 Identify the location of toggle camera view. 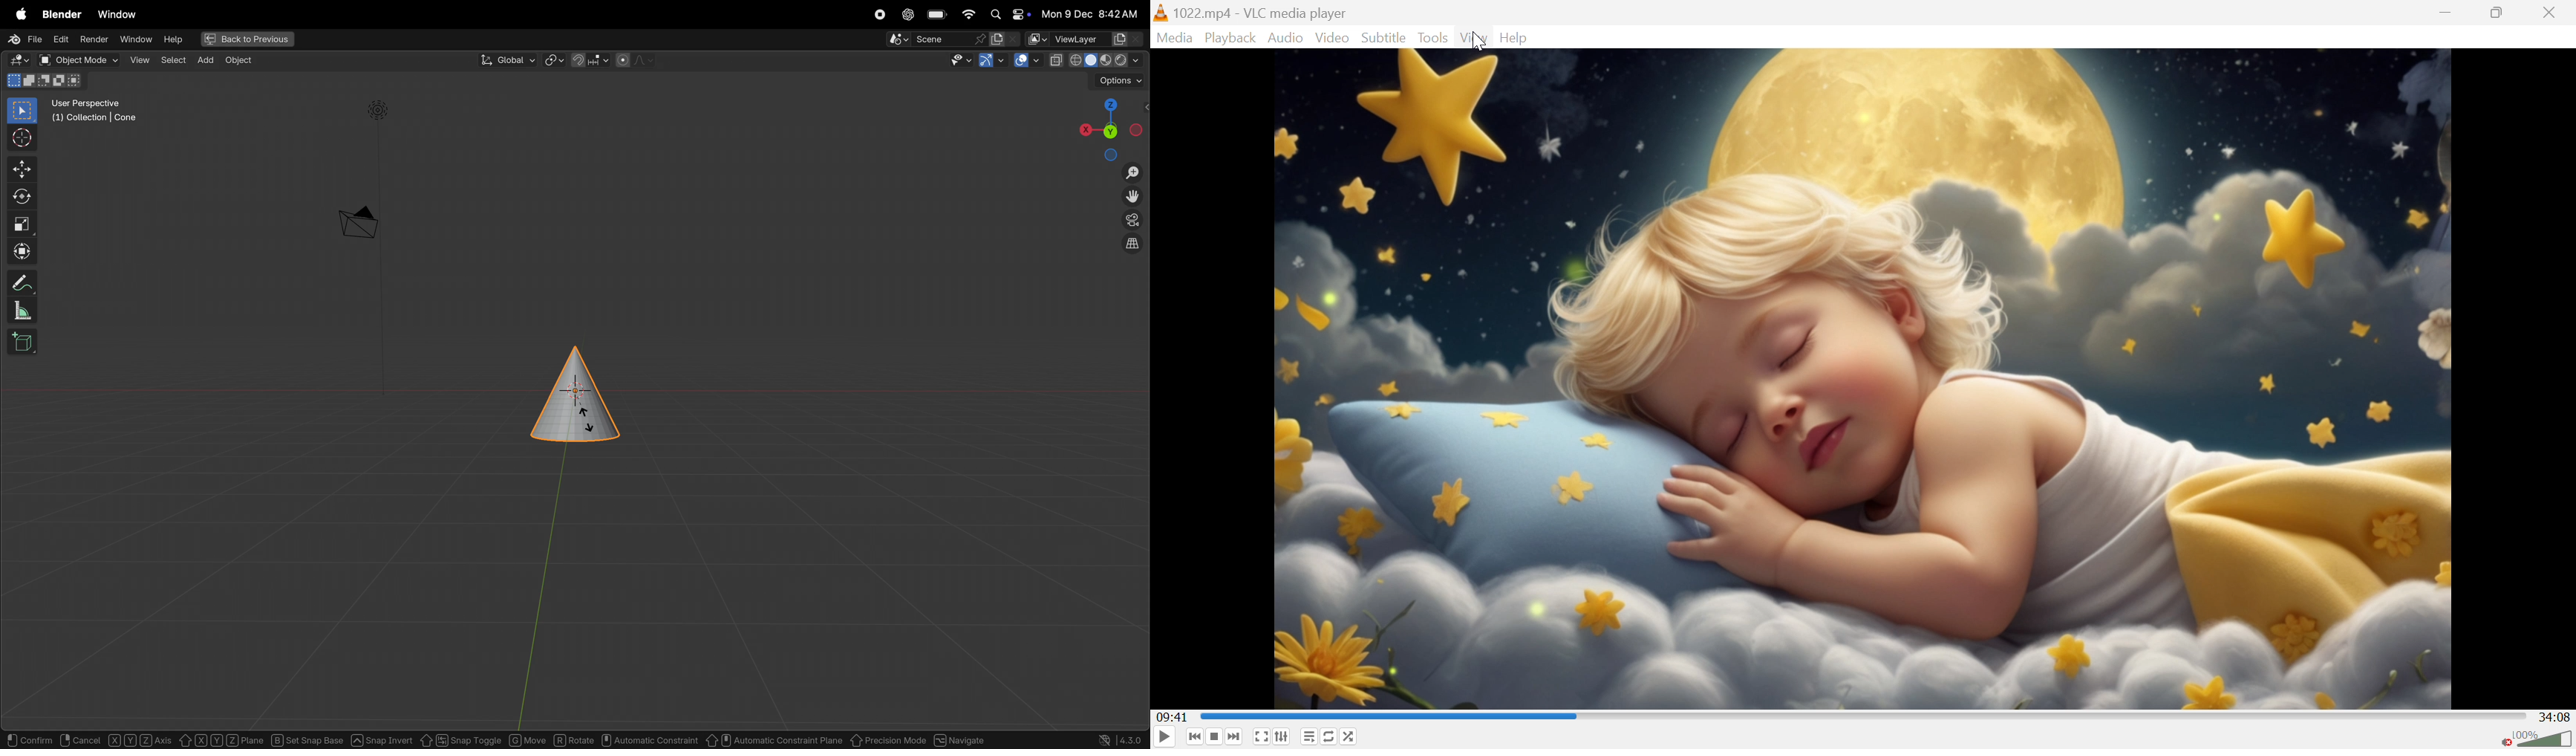
(1135, 218).